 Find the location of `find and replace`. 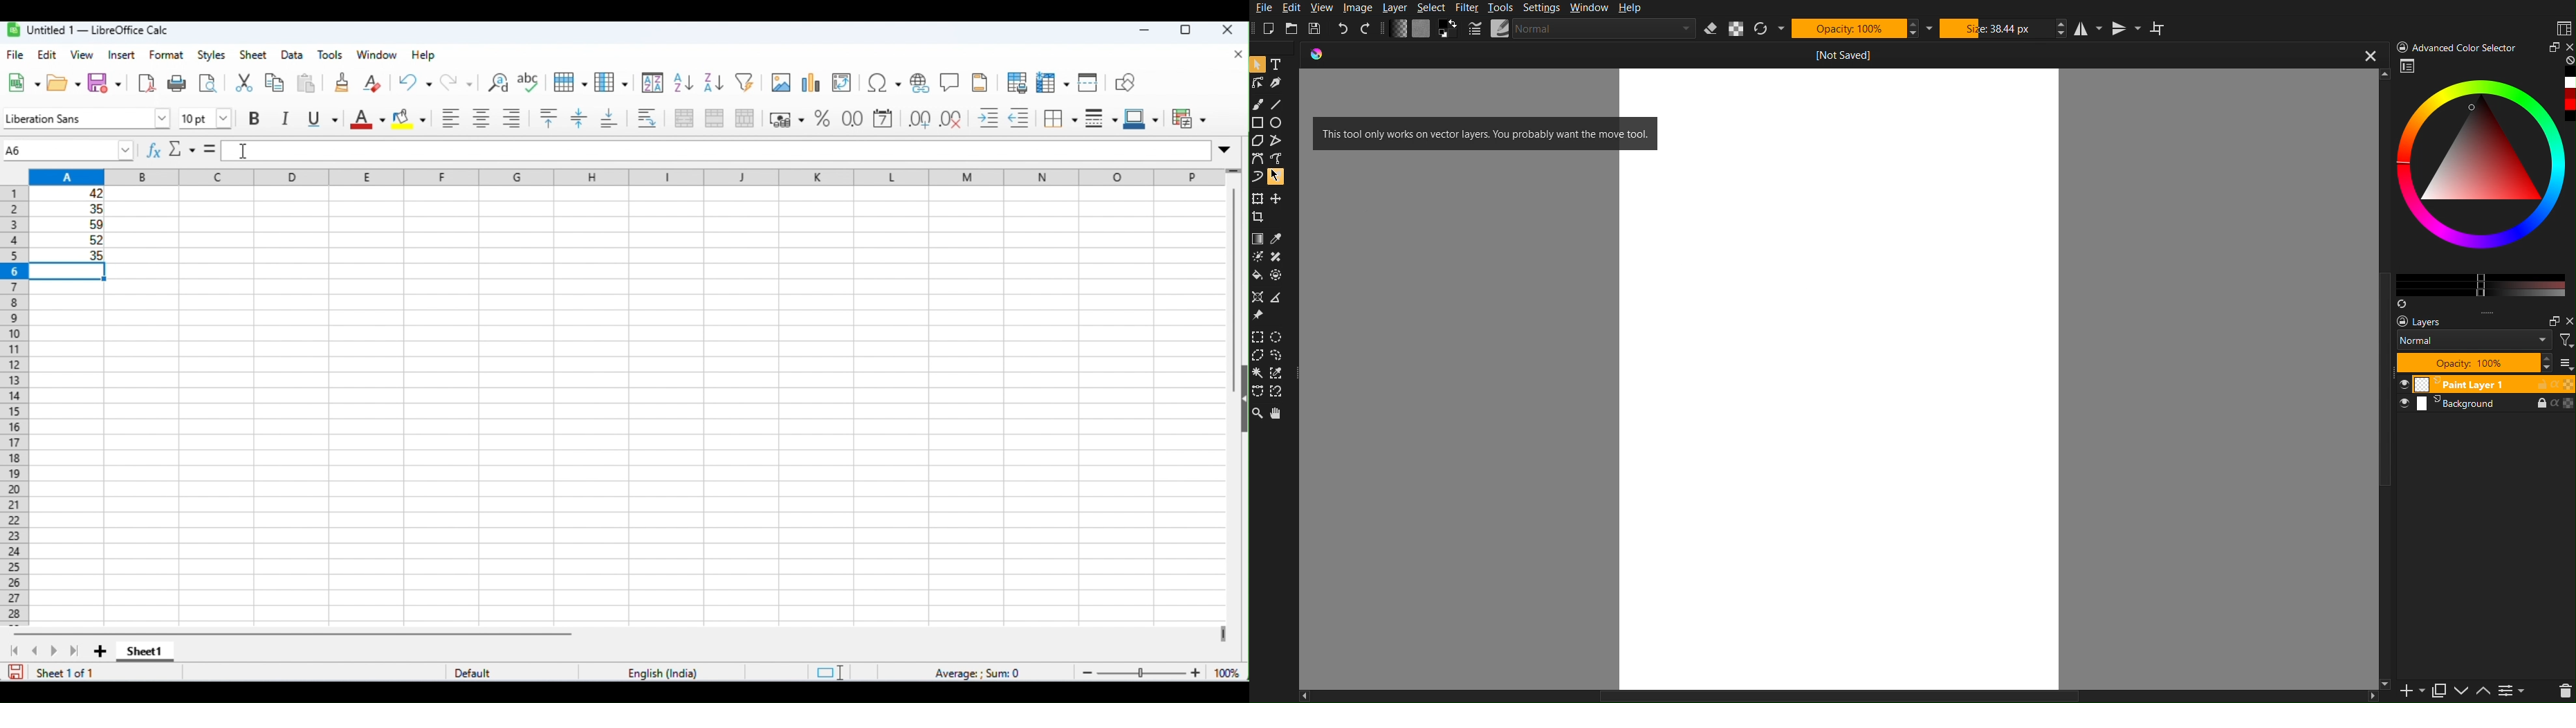

find and replace is located at coordinates (495, 81).